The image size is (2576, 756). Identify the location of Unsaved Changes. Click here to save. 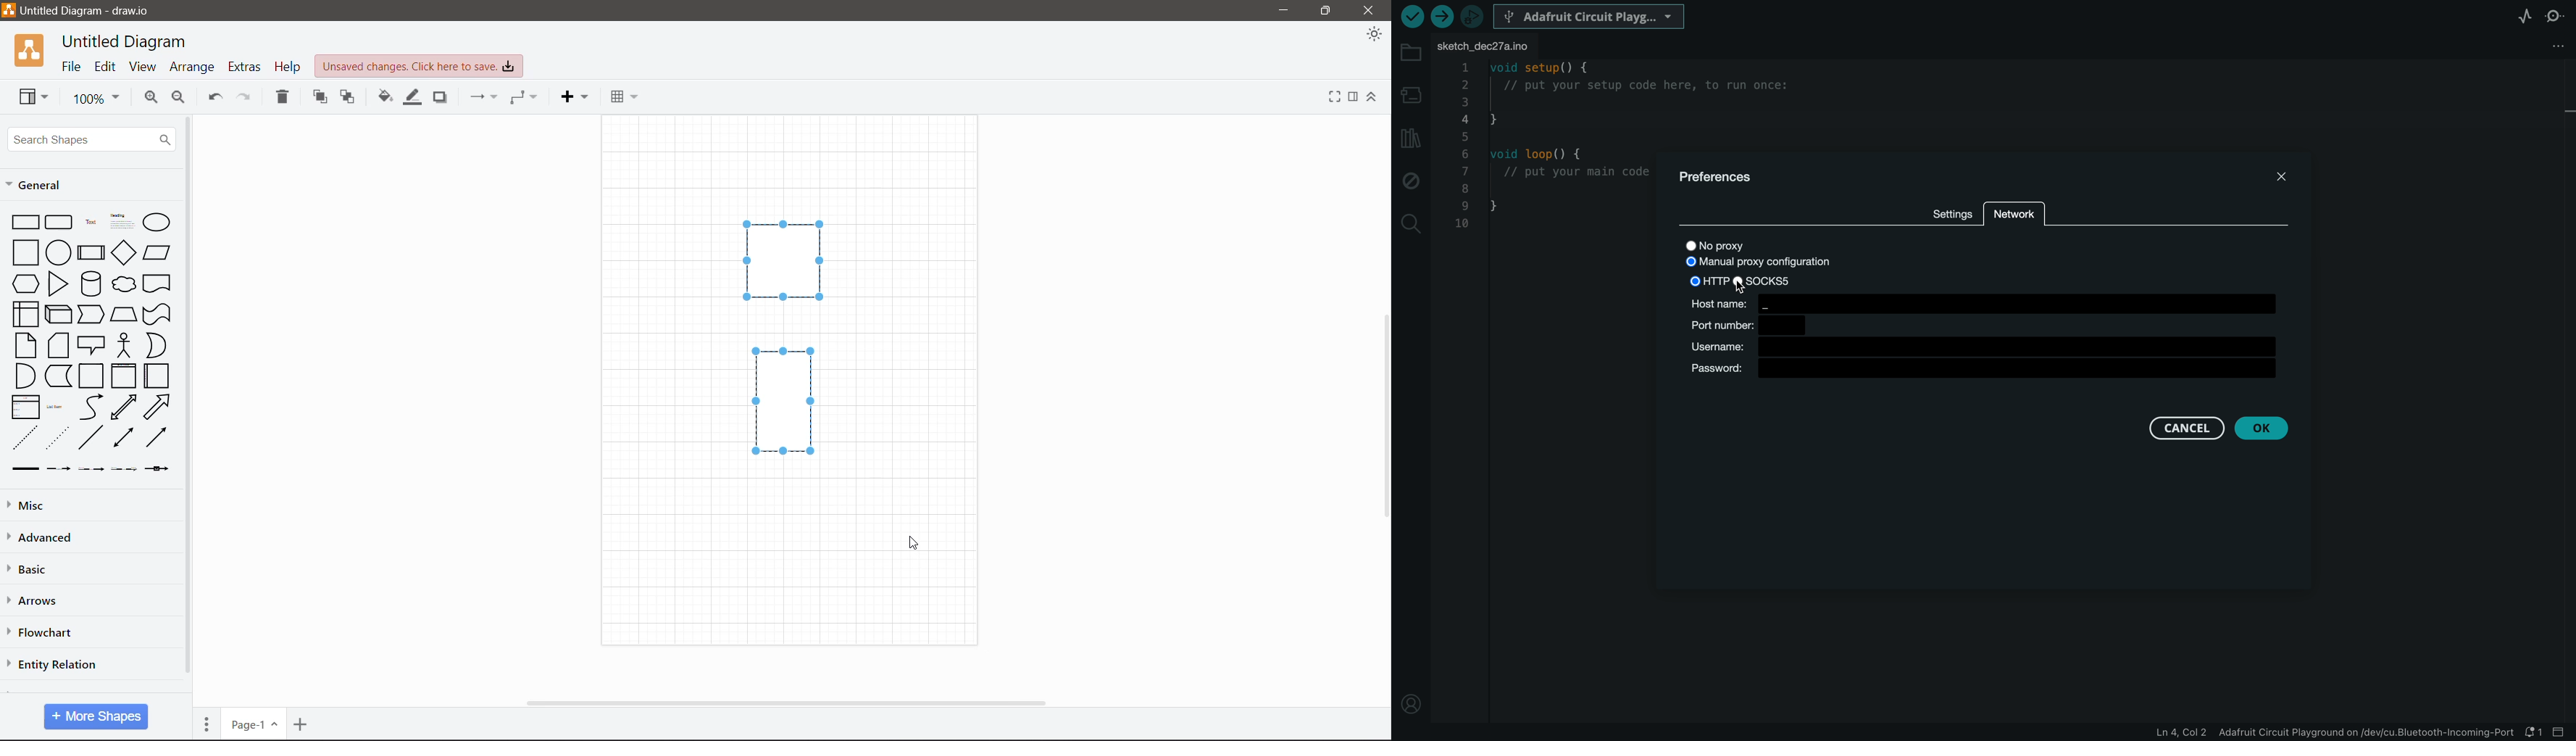
(419, 67).